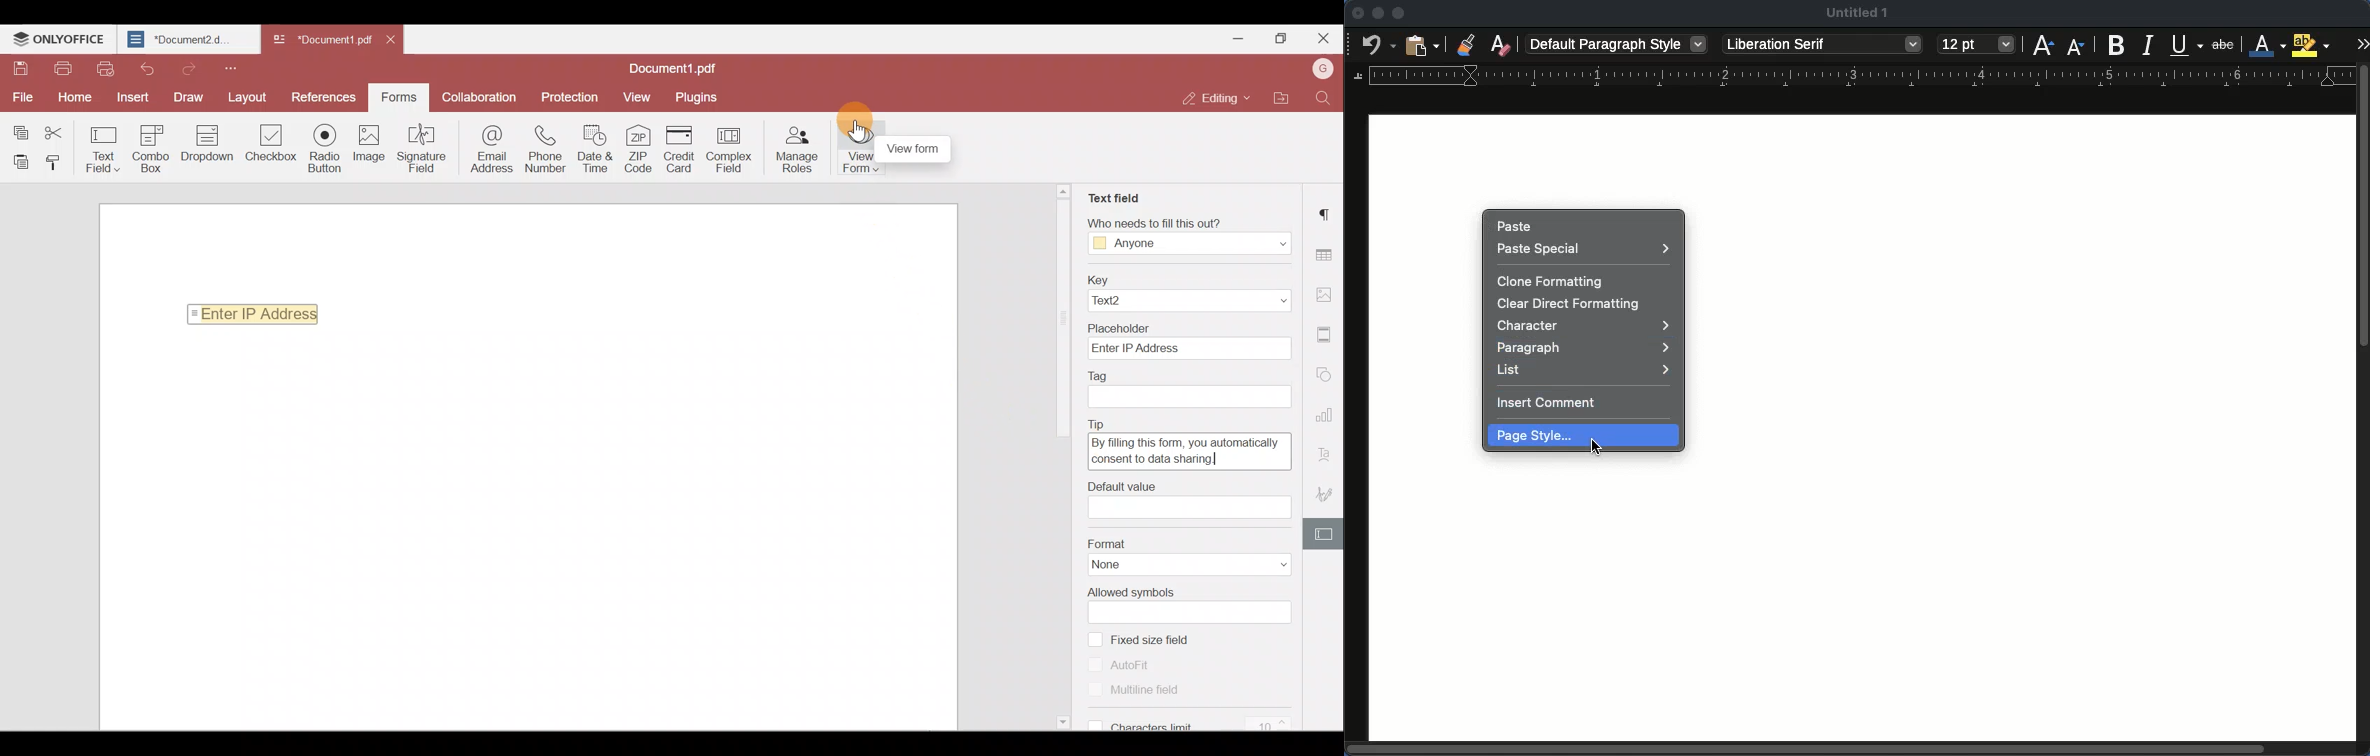 The width and height of the screenshot is (2380, 756). I want to click on Close document, so click(394, 42).